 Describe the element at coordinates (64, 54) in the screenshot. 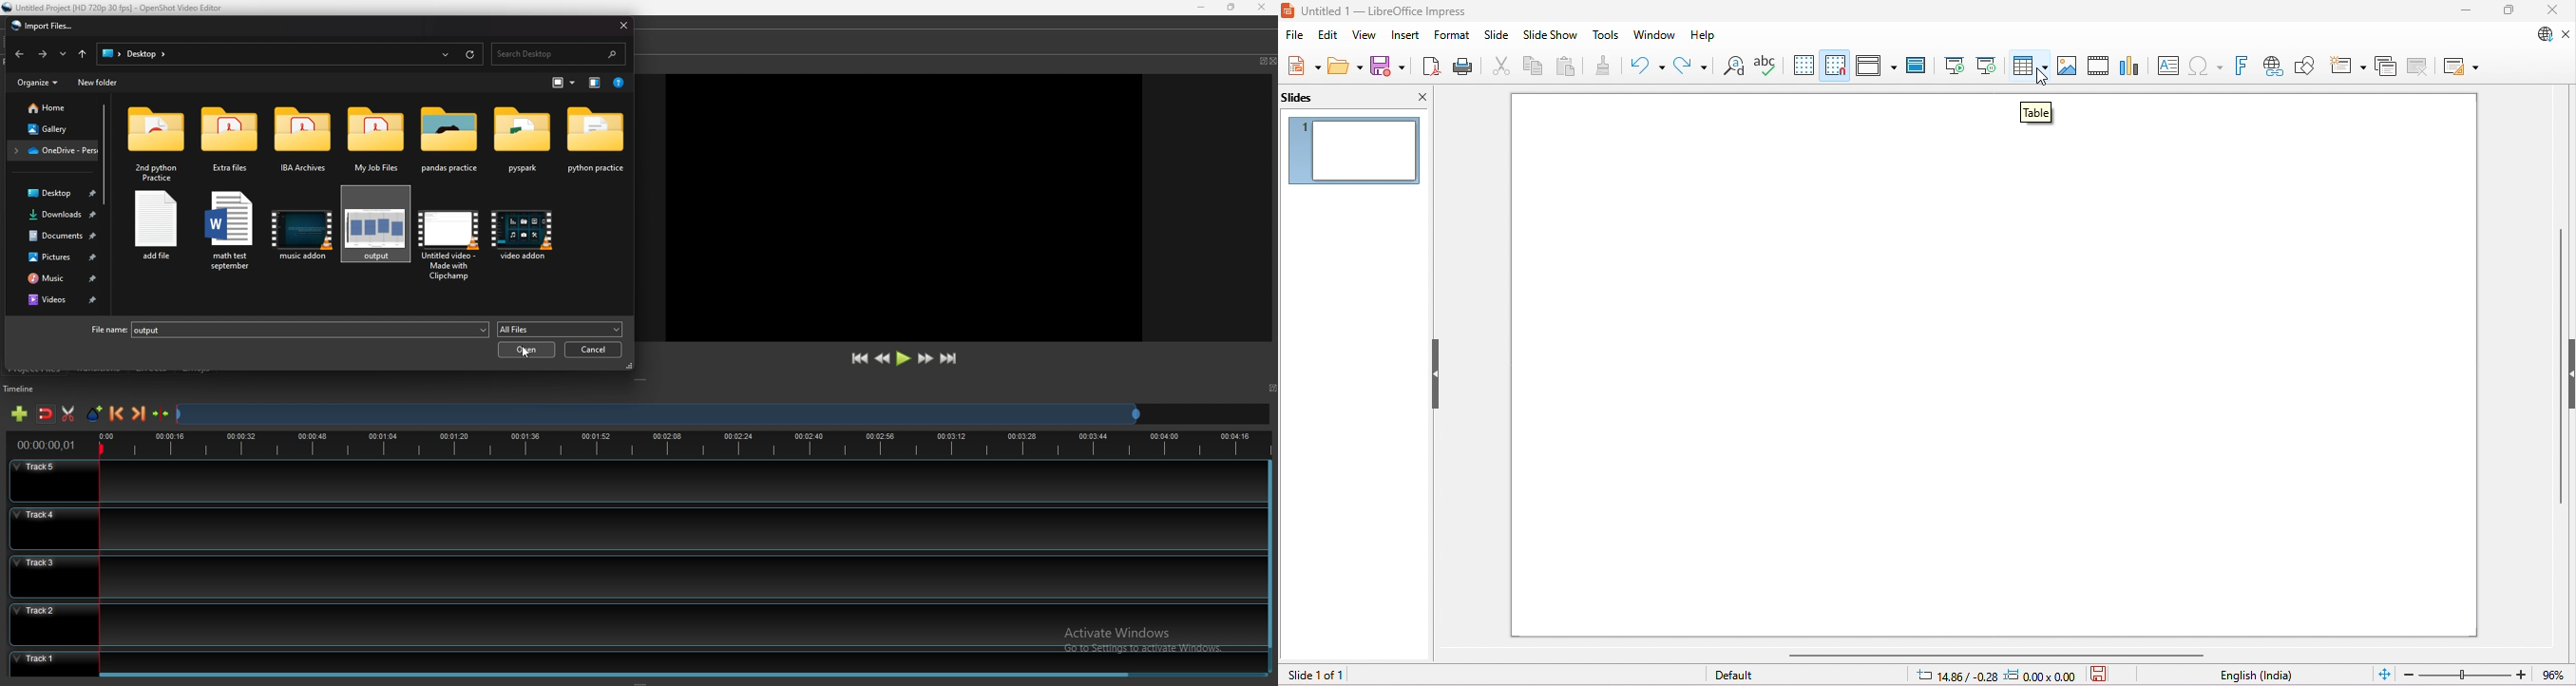

I see `recent` at that location.